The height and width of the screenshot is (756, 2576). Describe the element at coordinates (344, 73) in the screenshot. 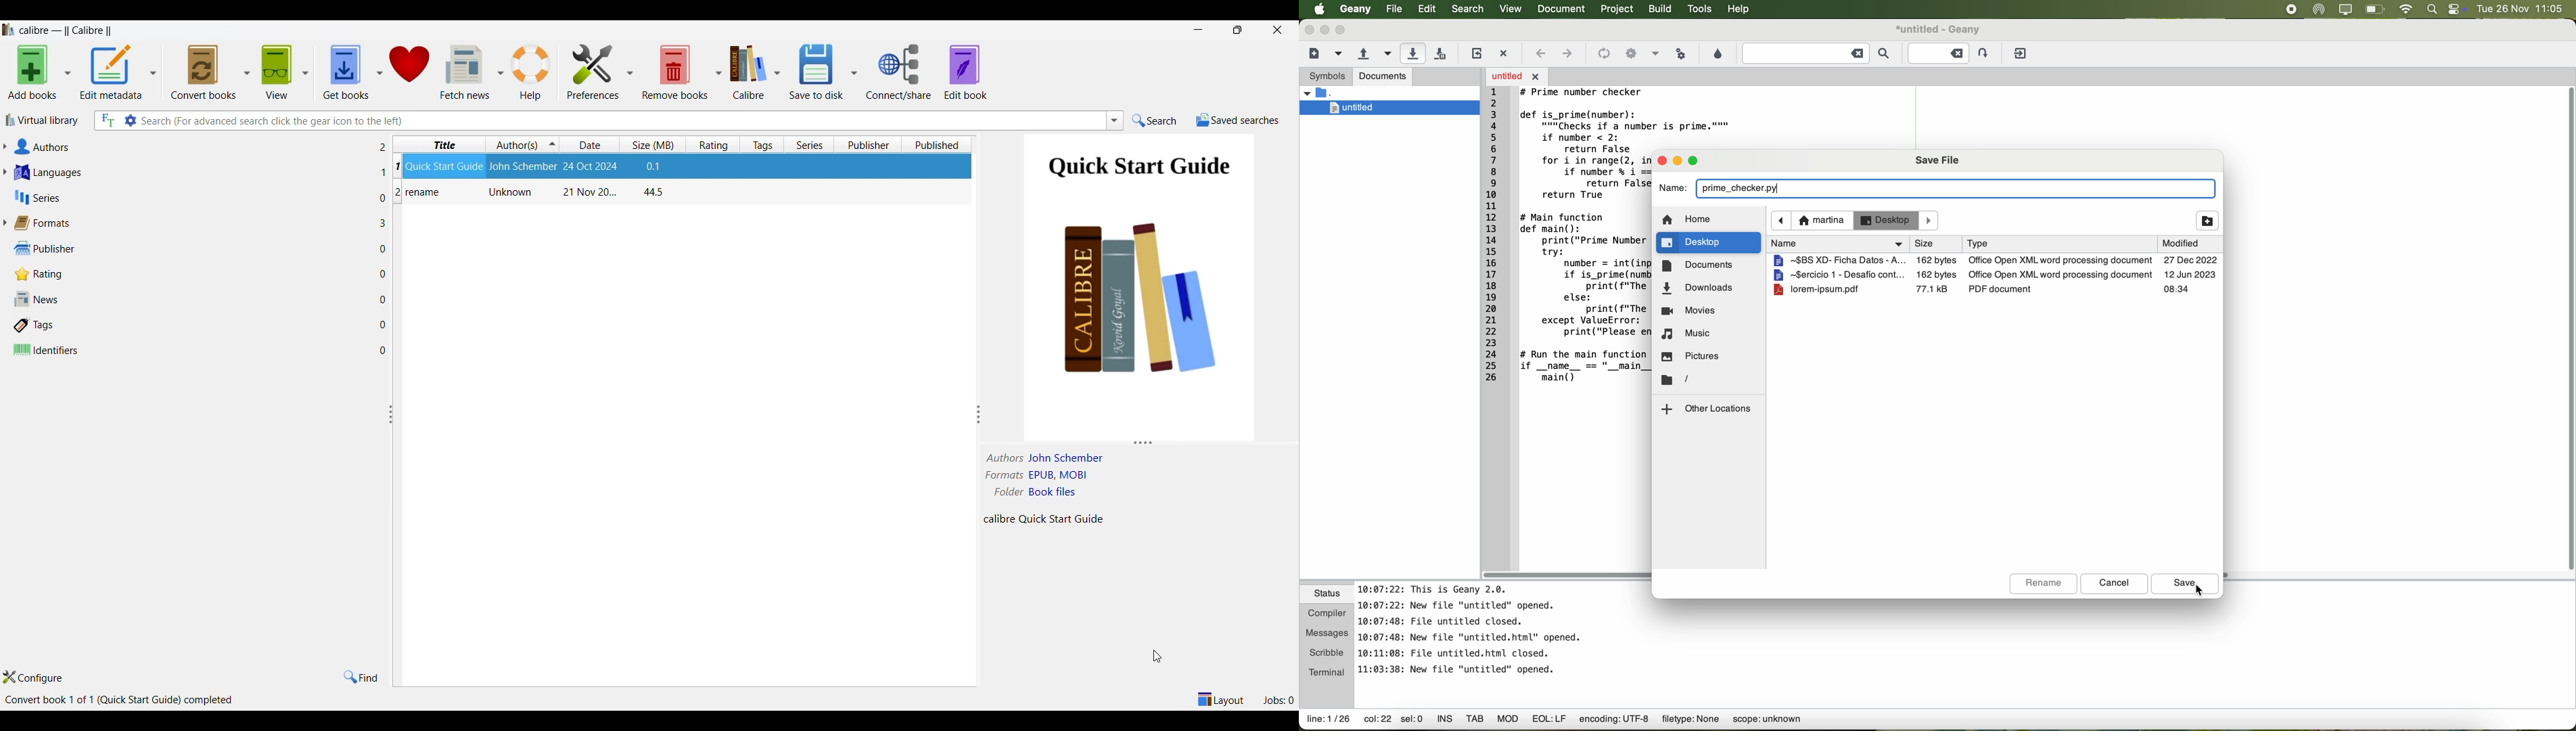

I see `Get books` at that location.